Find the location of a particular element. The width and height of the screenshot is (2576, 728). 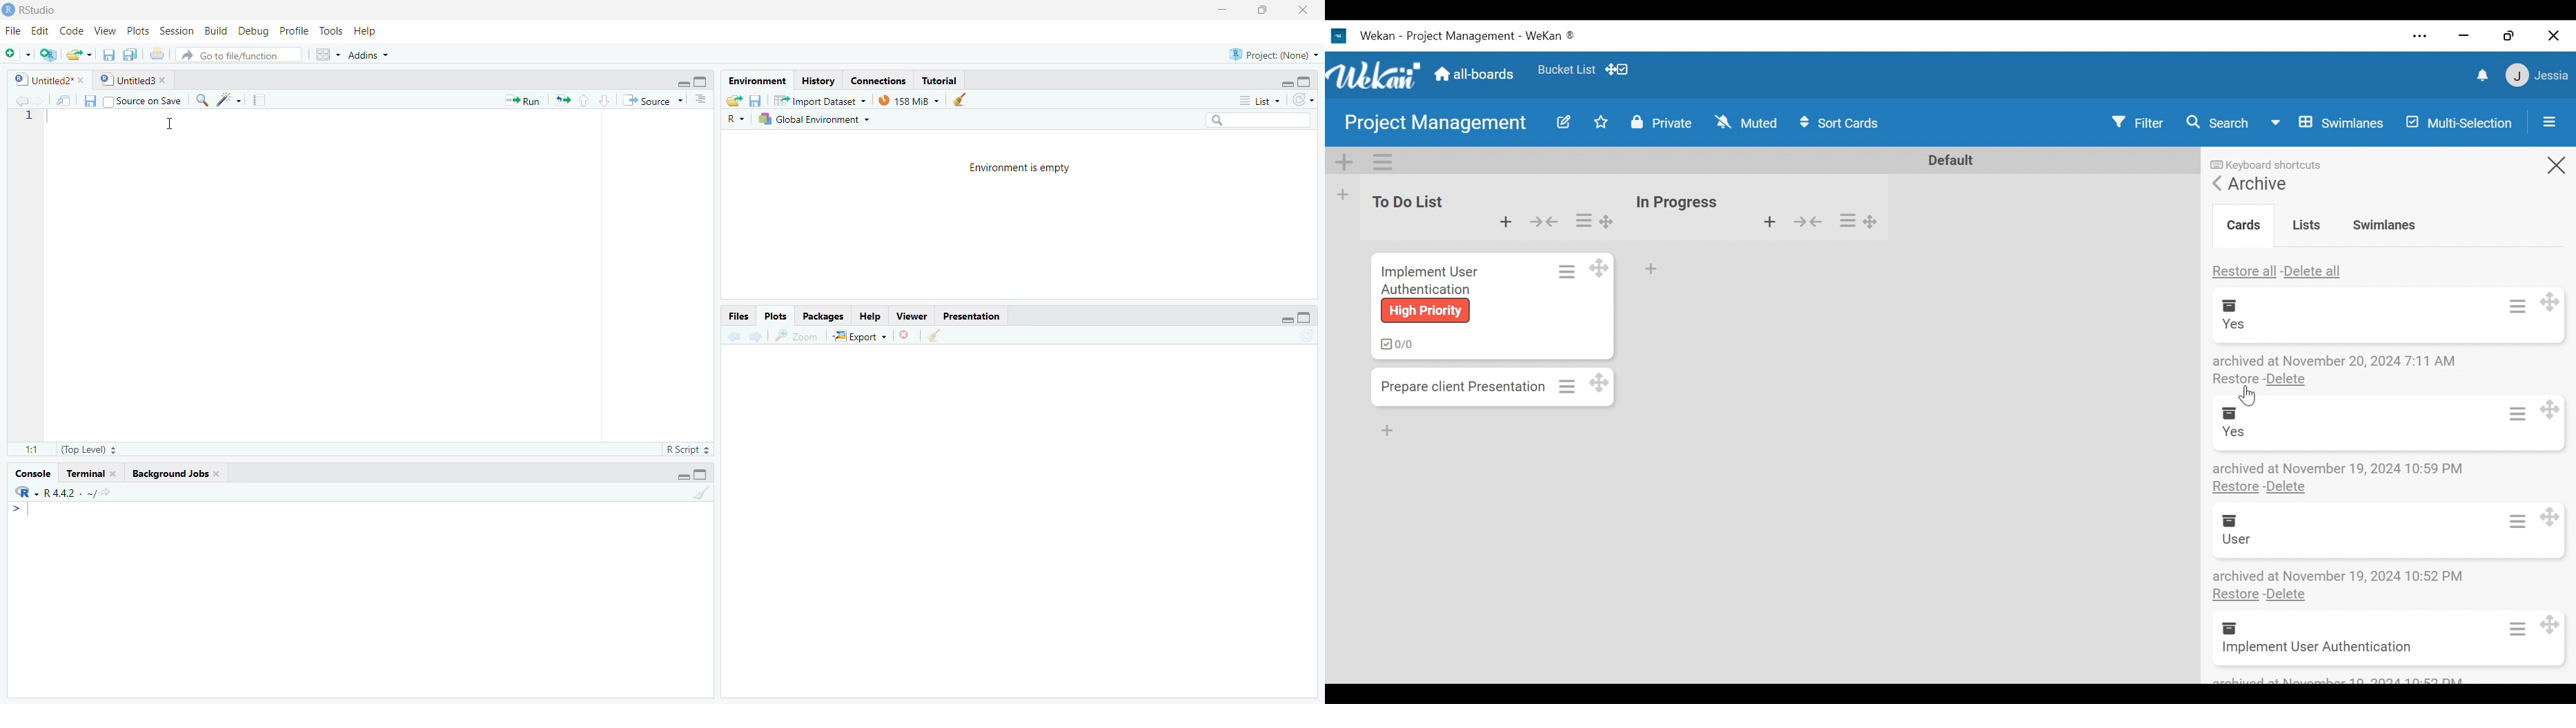

Restore is located at coordinates (2237, 488).